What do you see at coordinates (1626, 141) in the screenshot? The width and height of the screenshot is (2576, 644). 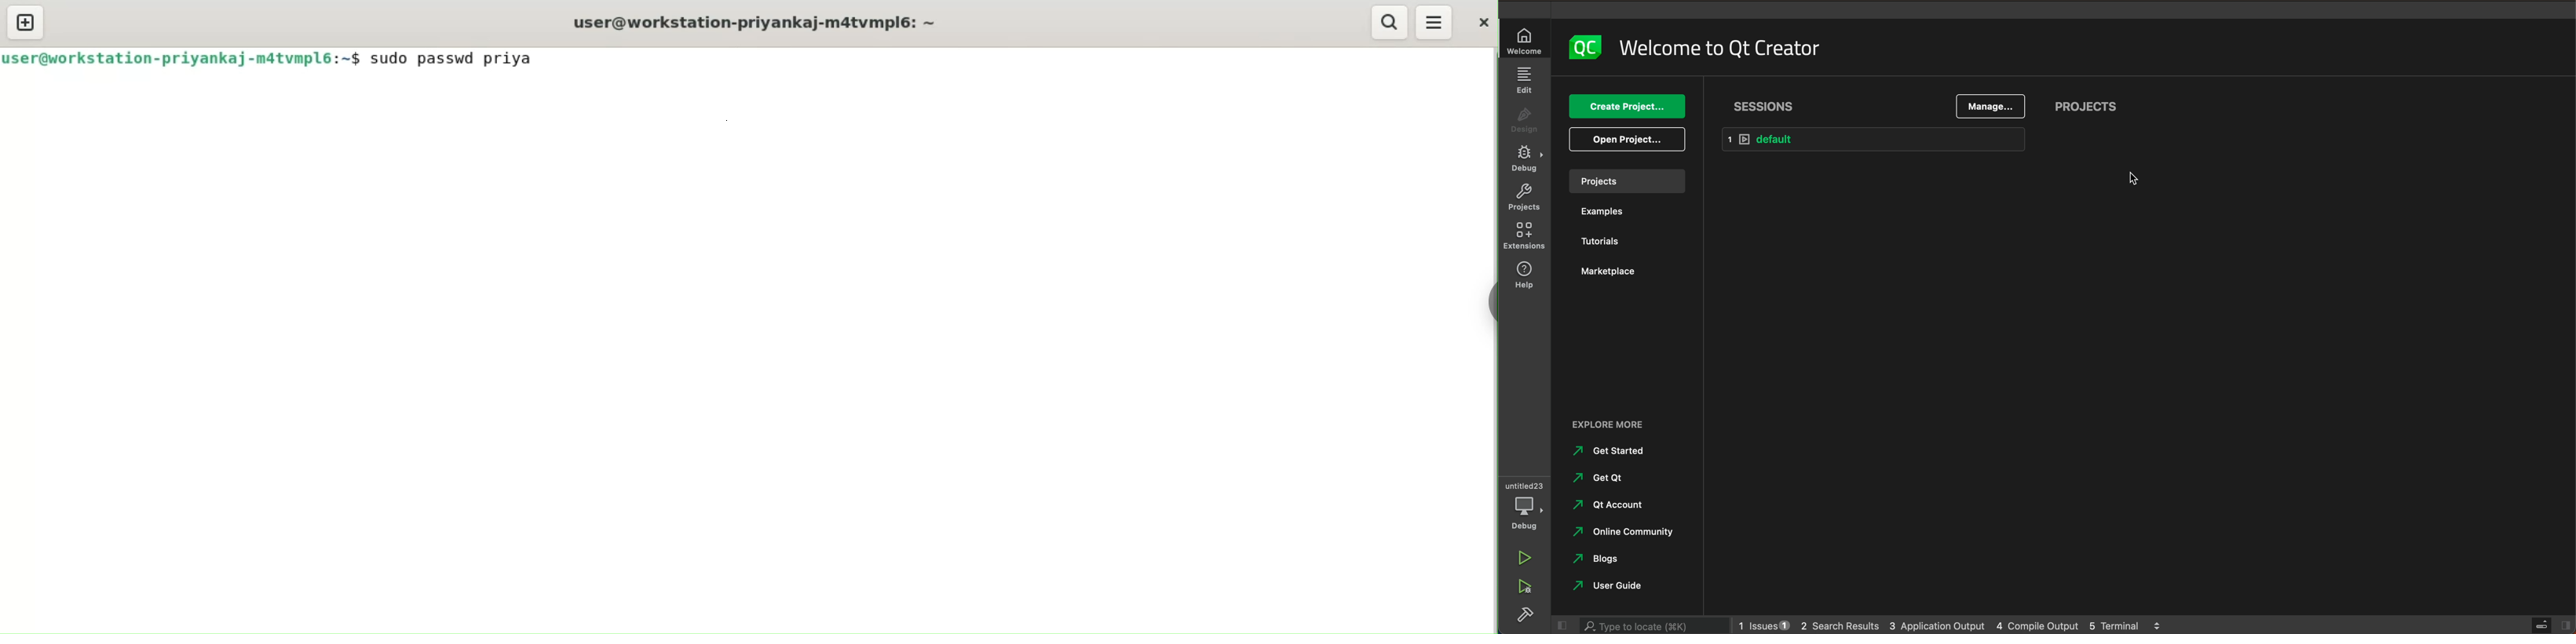 I see `open` at bounding box center [1626, 141].